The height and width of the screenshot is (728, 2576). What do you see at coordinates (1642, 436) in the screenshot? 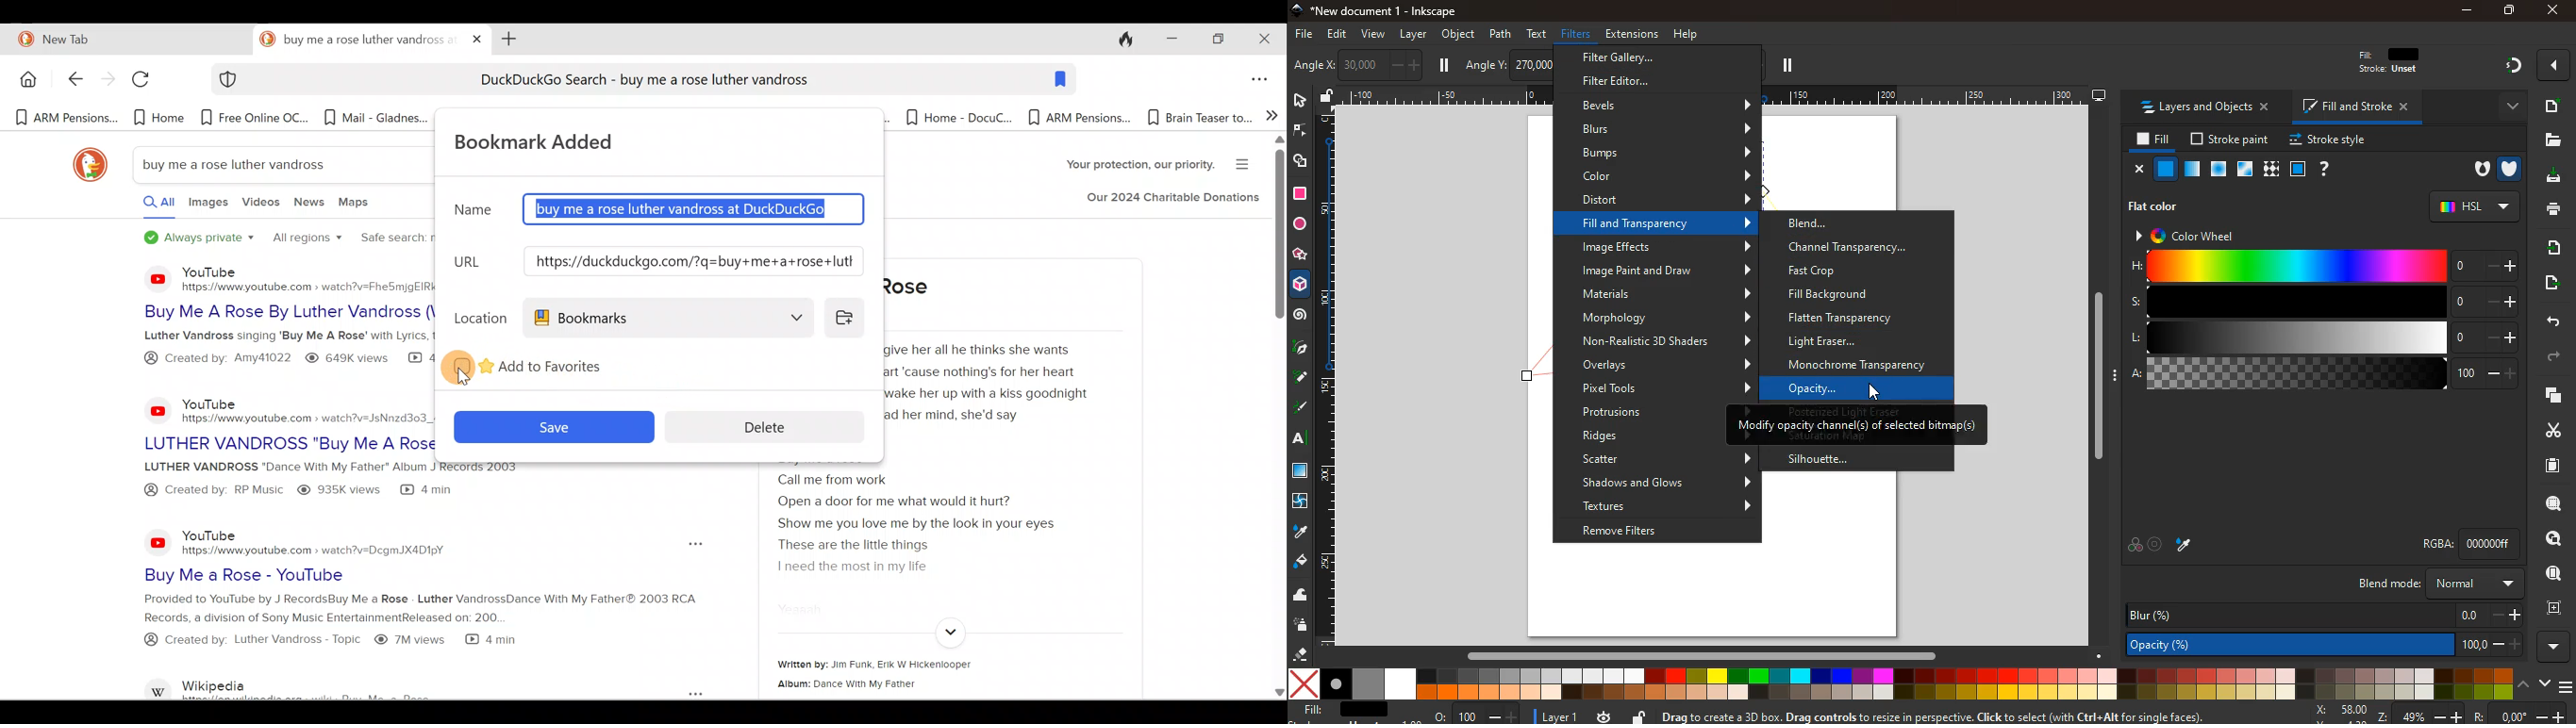
I see `ridges` at bounding box center [1642, 436].